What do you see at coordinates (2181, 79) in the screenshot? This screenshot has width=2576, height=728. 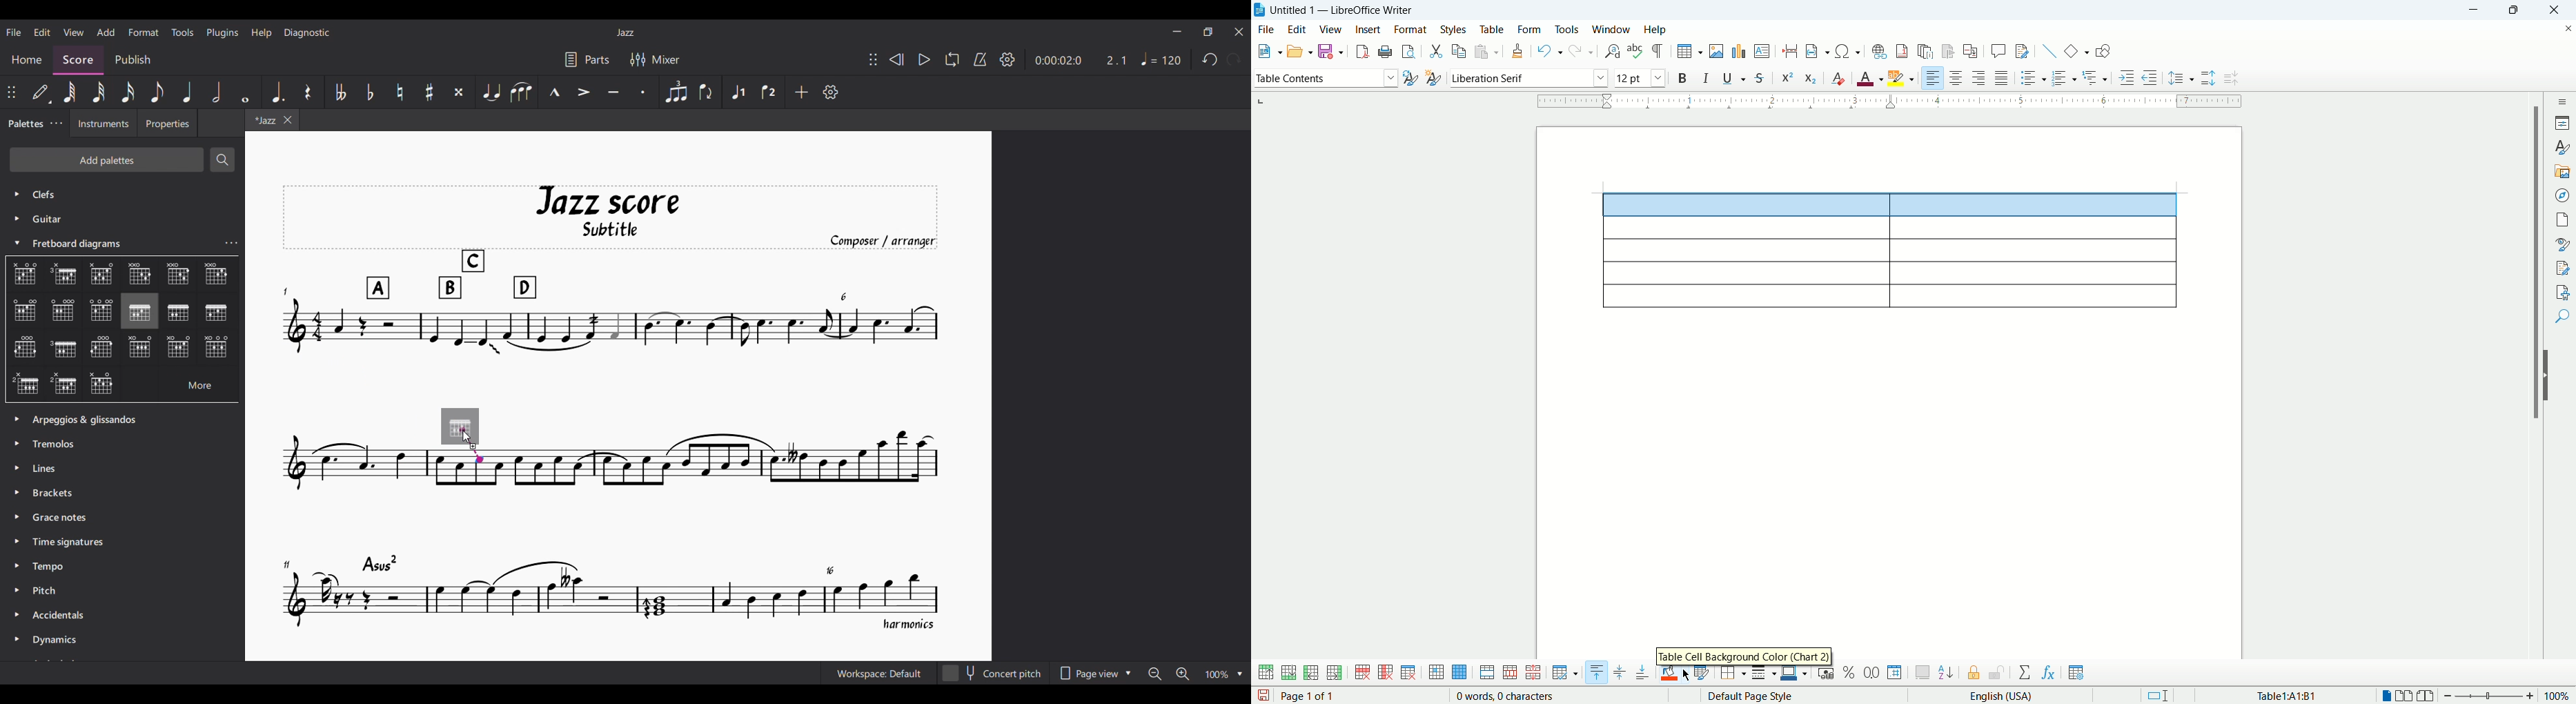 I see `set line spacing` at bounding box center [2181, 79].